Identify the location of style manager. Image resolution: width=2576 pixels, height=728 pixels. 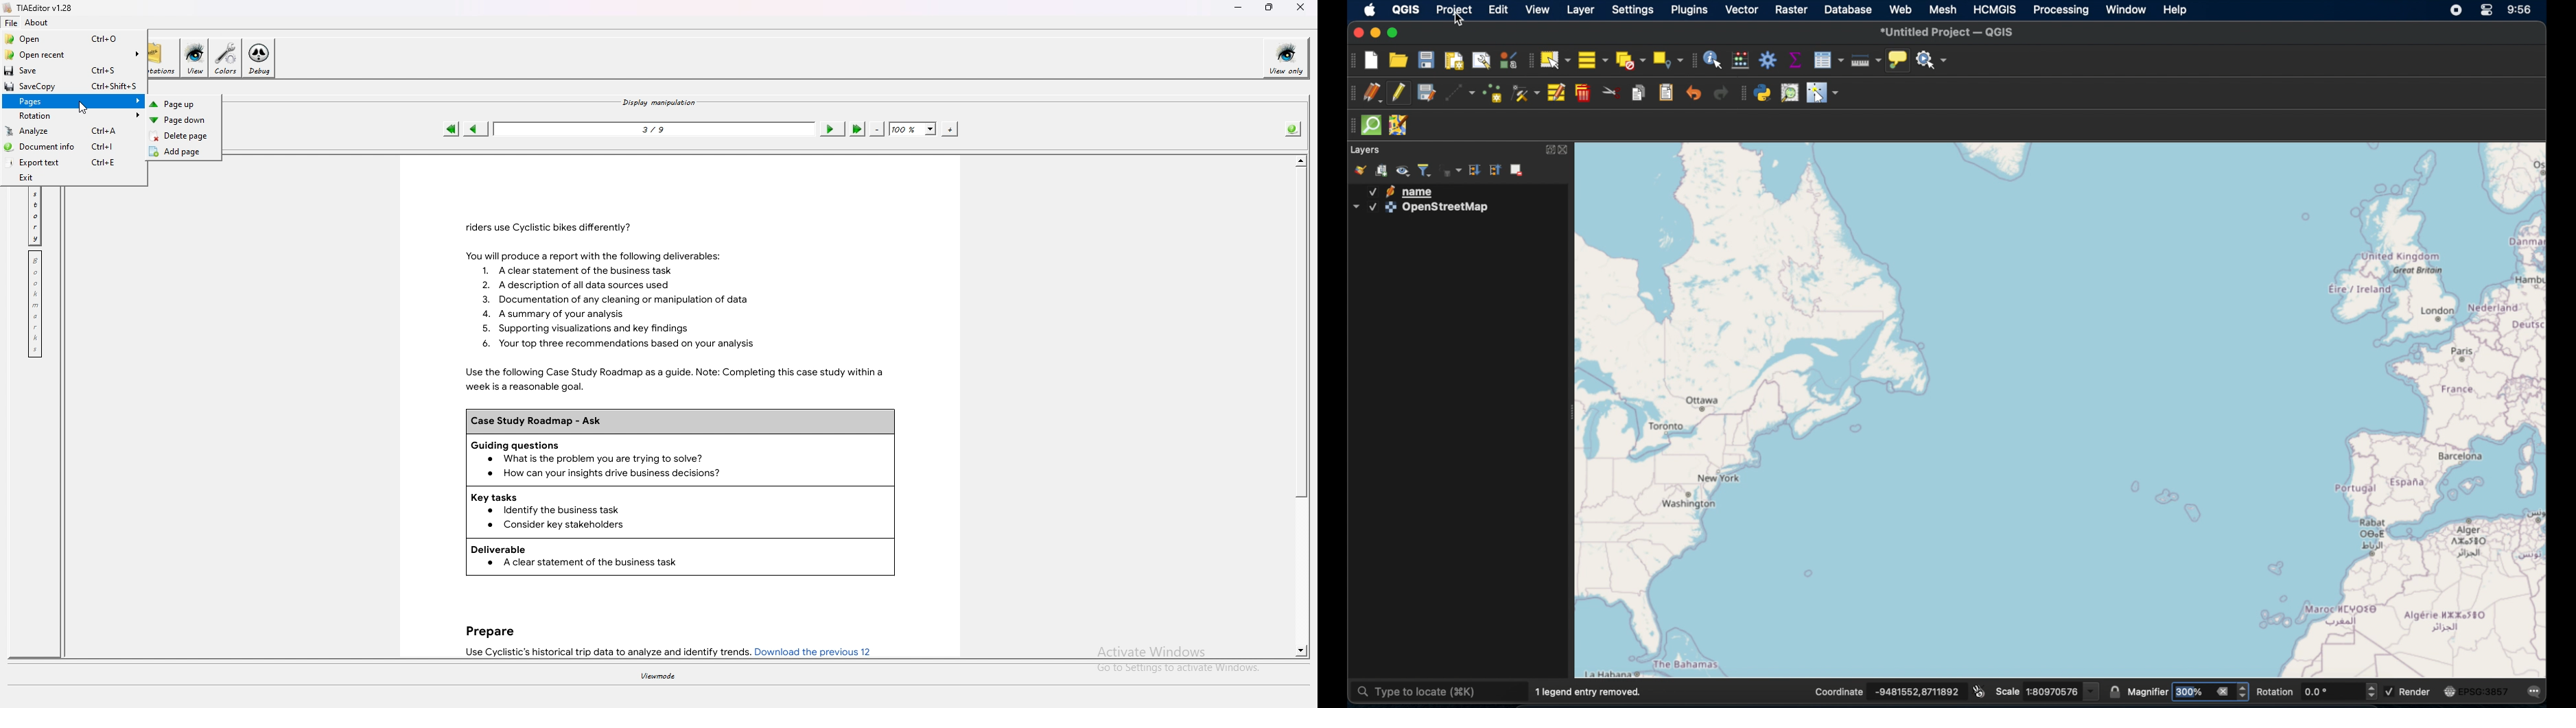
(1508, 62).